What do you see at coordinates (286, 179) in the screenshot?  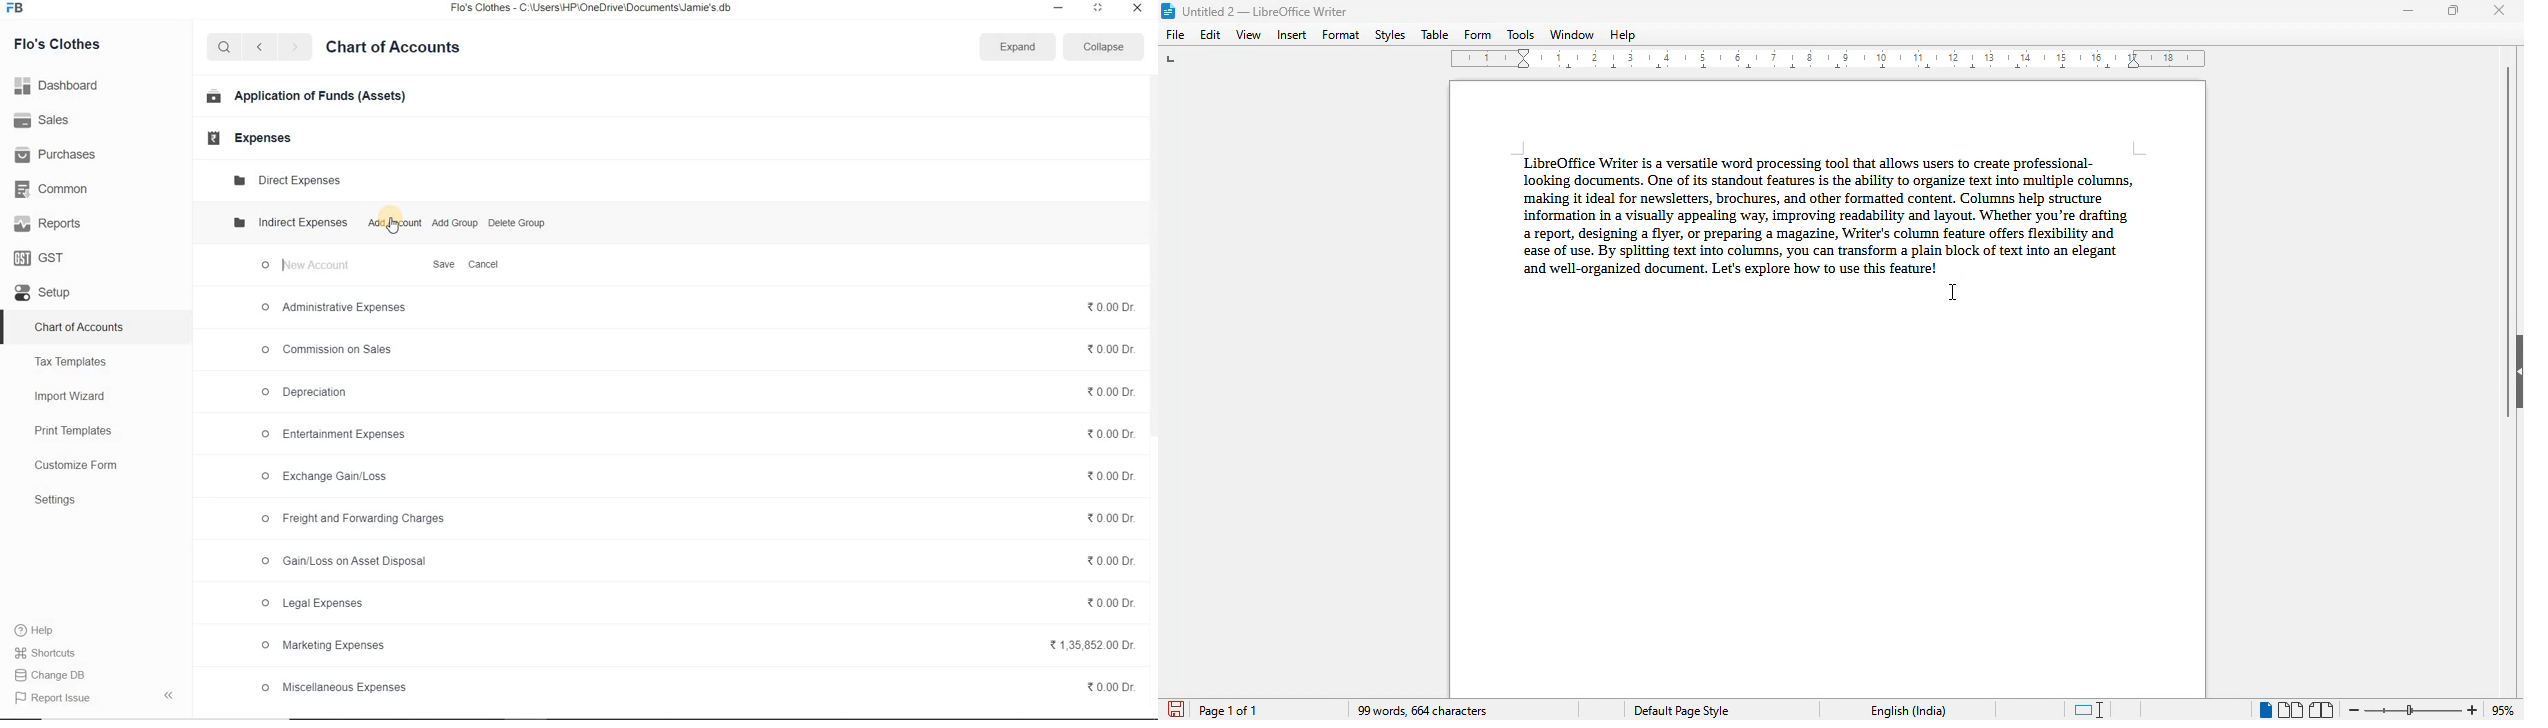 I see `Direct Expense` at bounding box center [286, 179].